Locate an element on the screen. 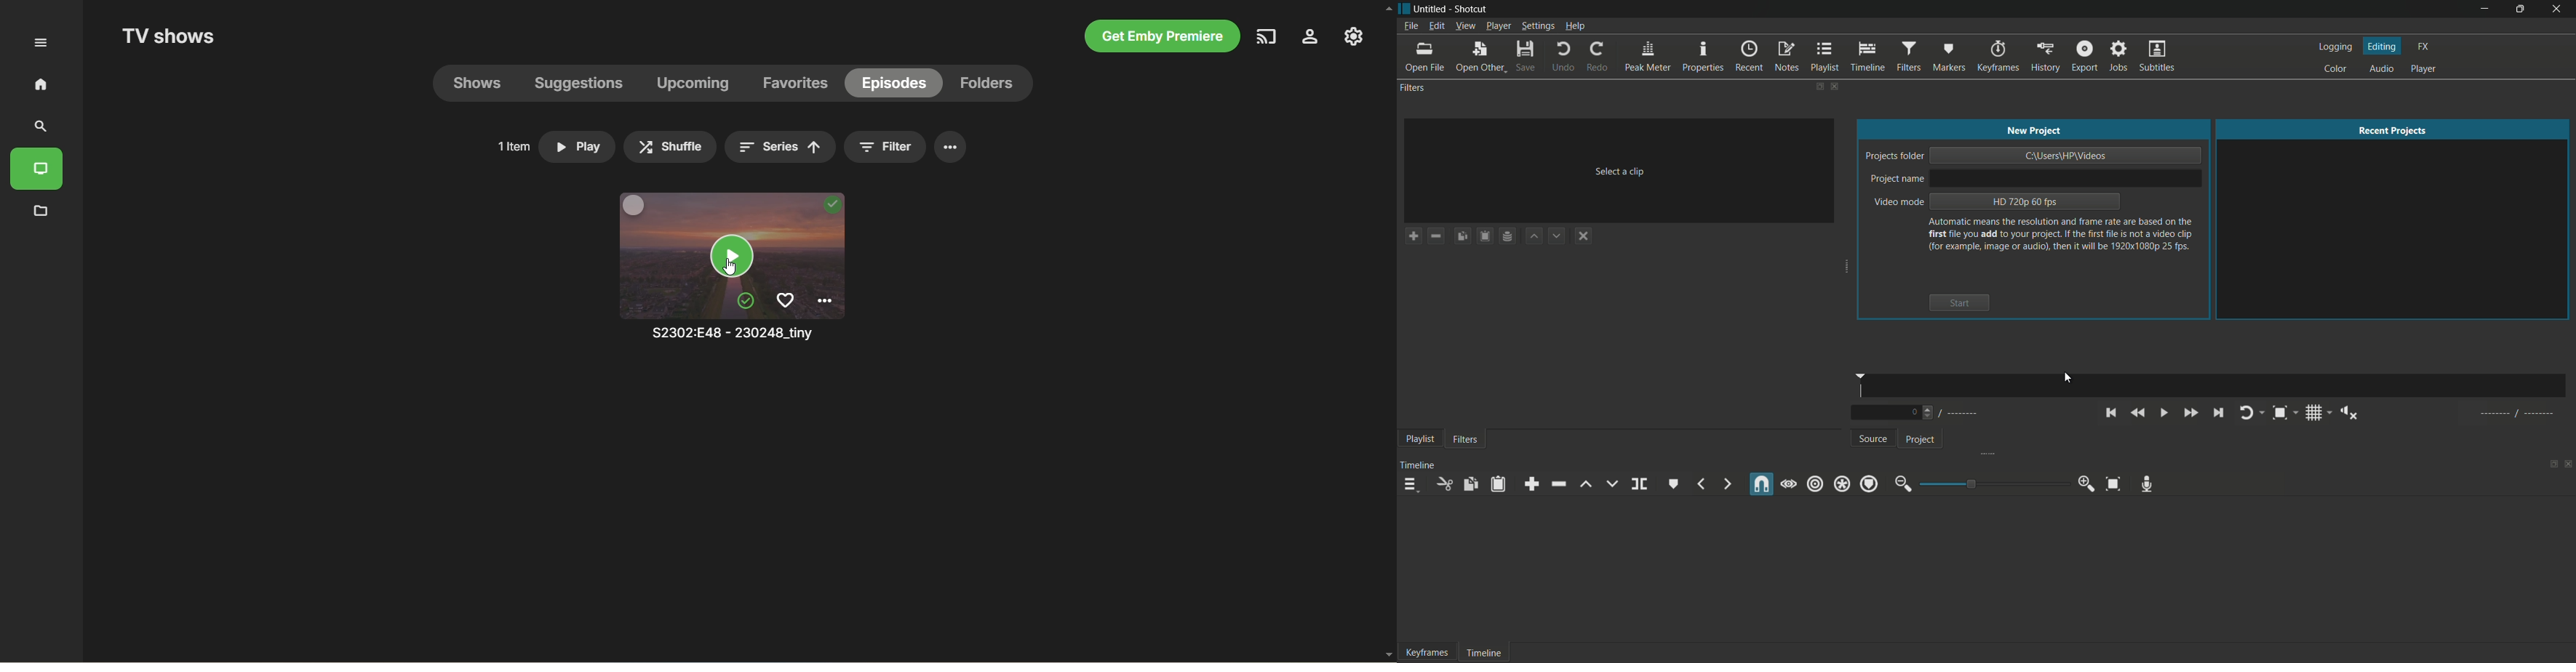 The height and width of the screenshot is (672, 2576). episodes is located at coordinates (896, 84).